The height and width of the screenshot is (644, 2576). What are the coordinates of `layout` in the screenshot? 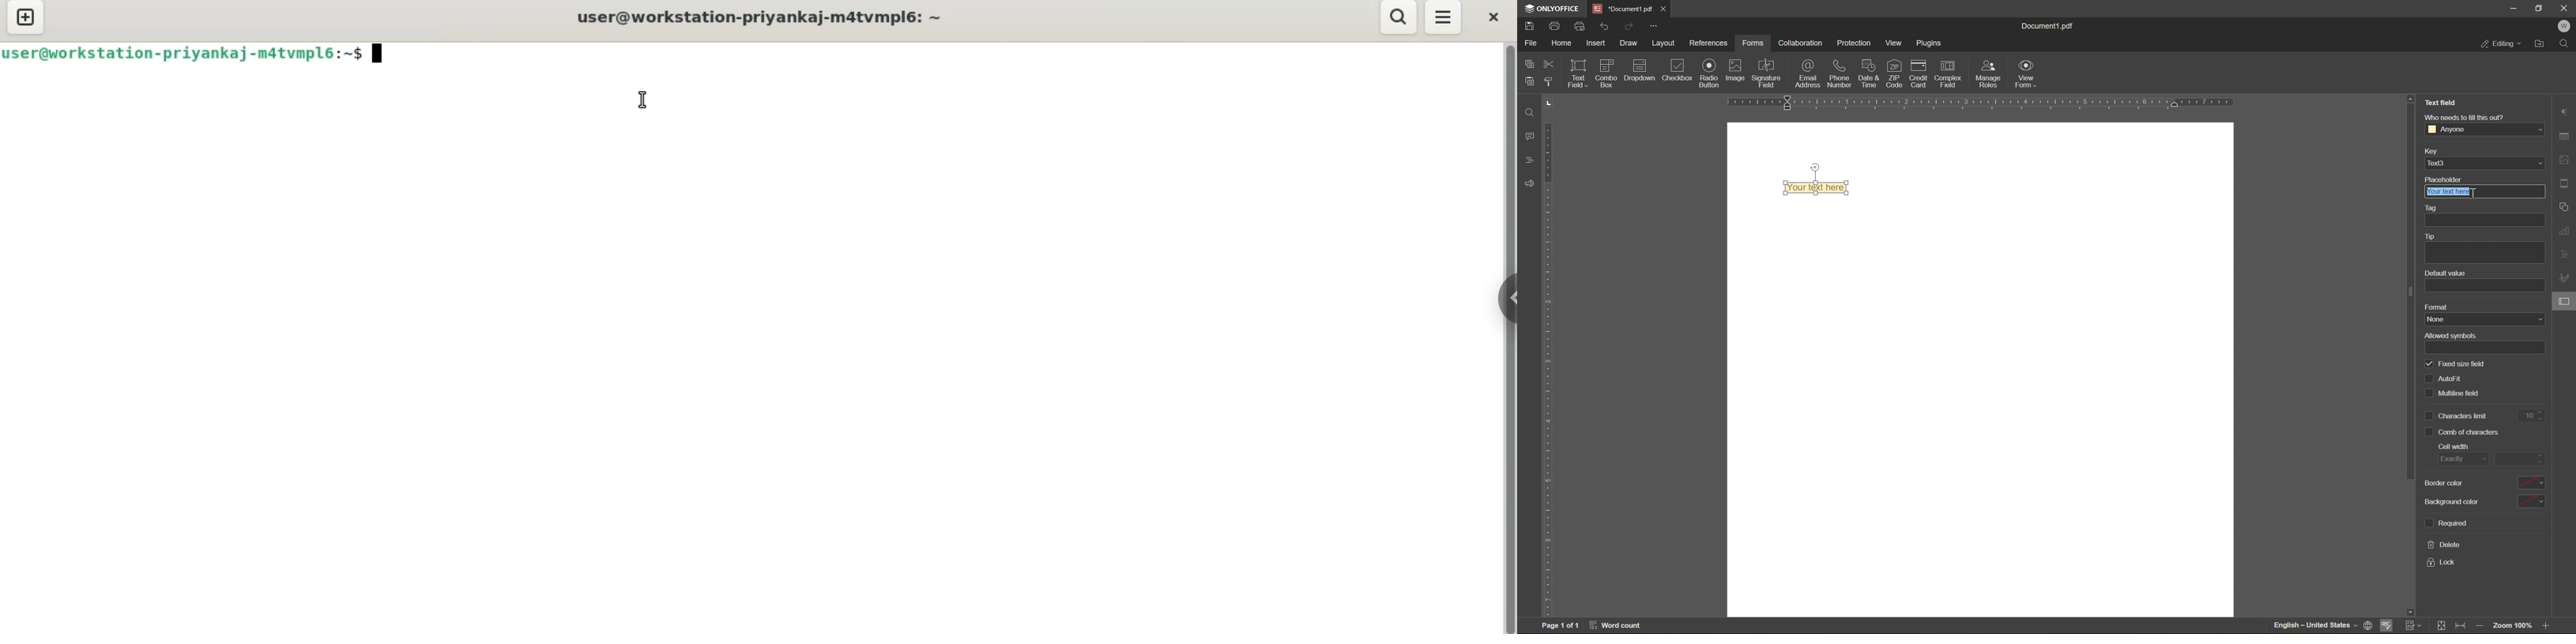 It's located at (1664, 43).